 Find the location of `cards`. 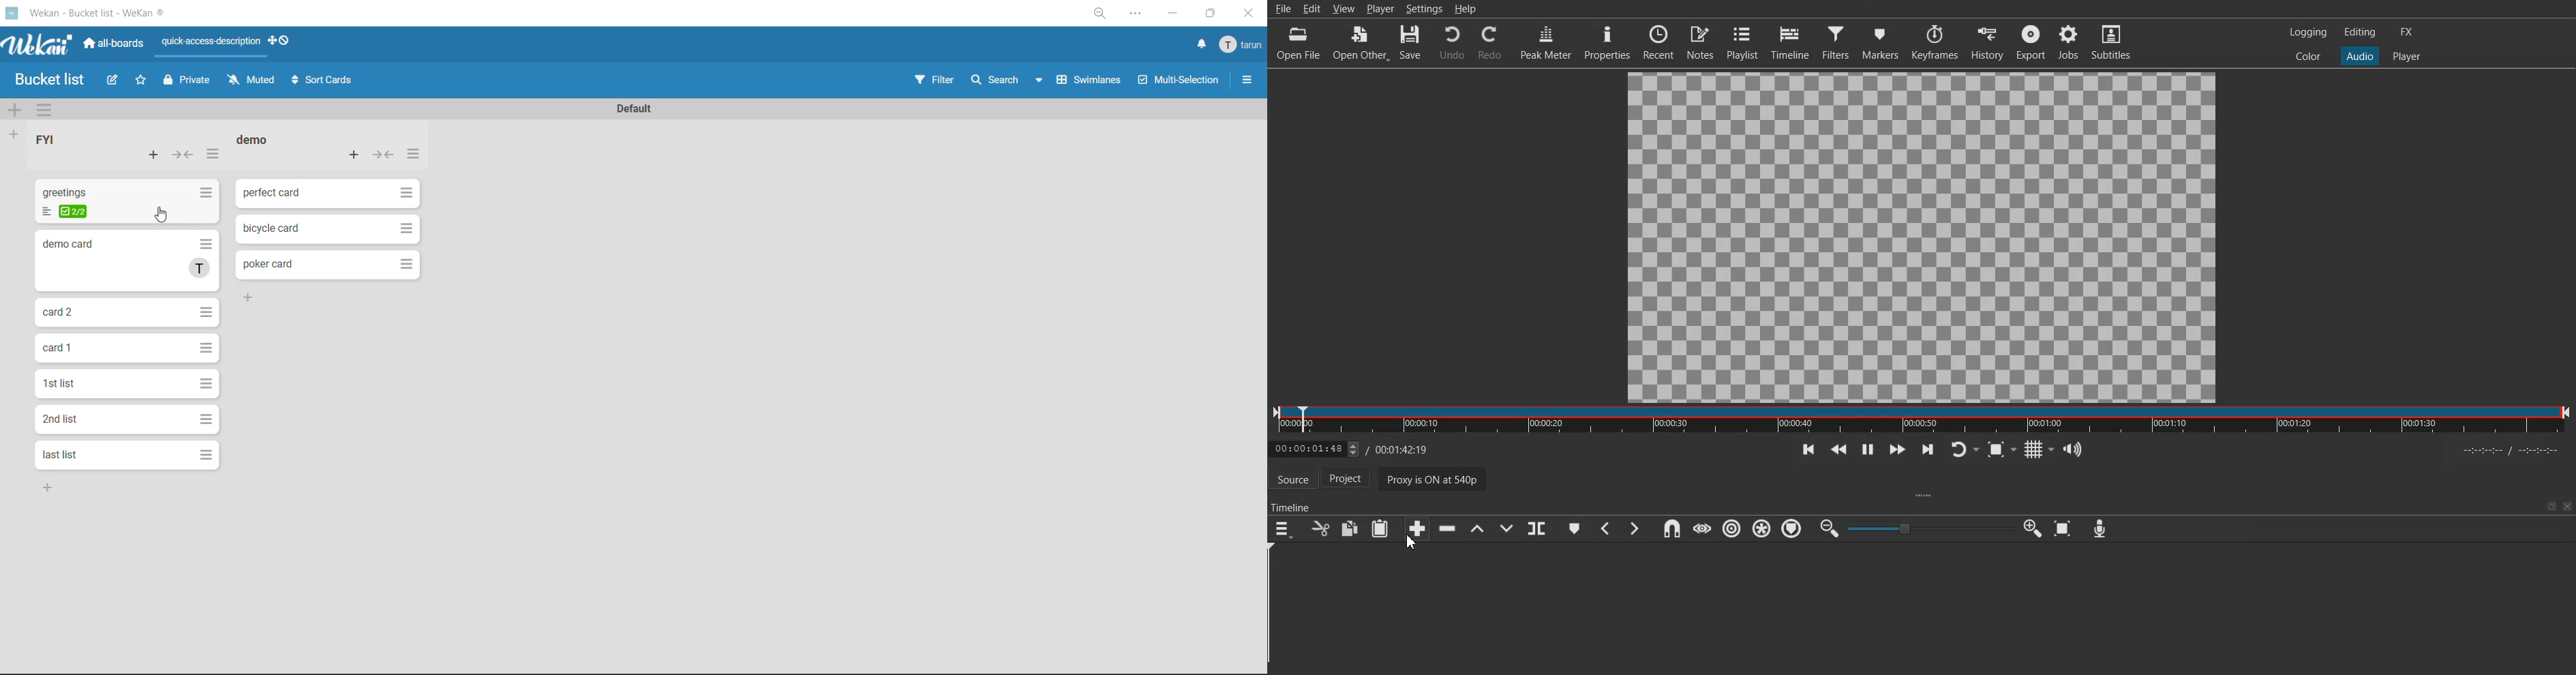

cards is located at coordinates (127, 386).